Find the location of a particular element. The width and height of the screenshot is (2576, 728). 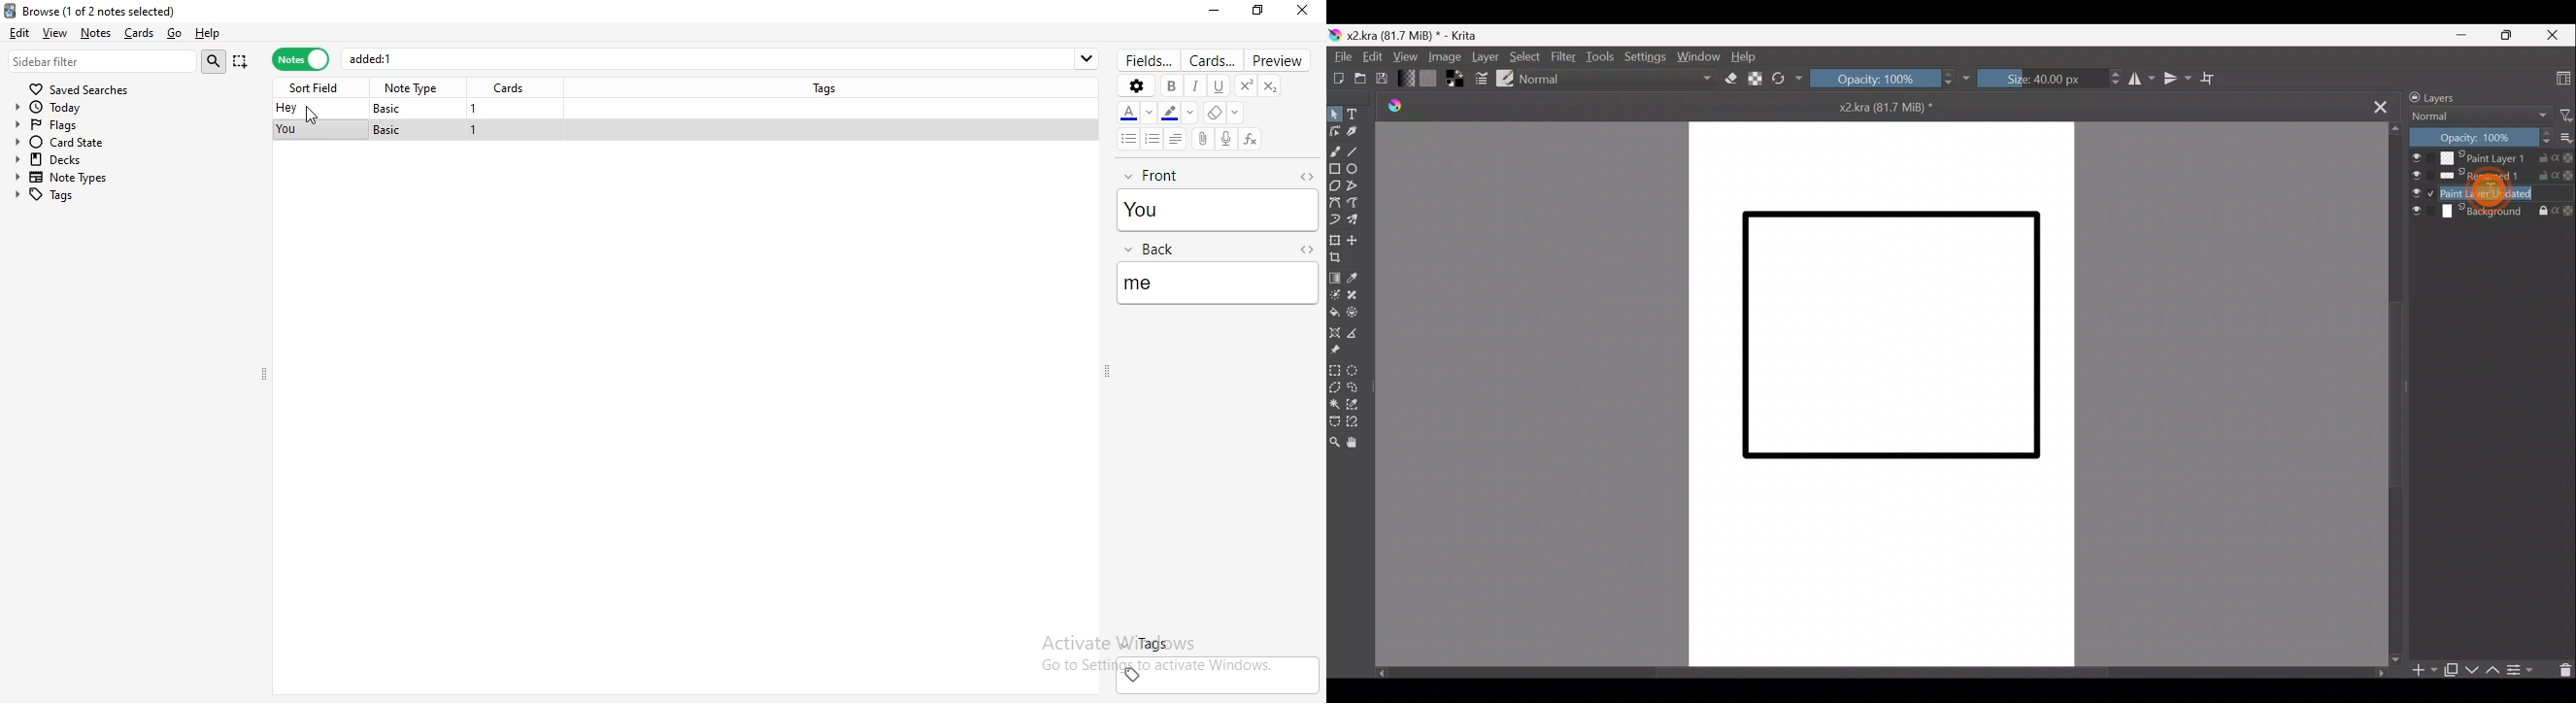

Fill patterns is located at coordinates (1429, 77).